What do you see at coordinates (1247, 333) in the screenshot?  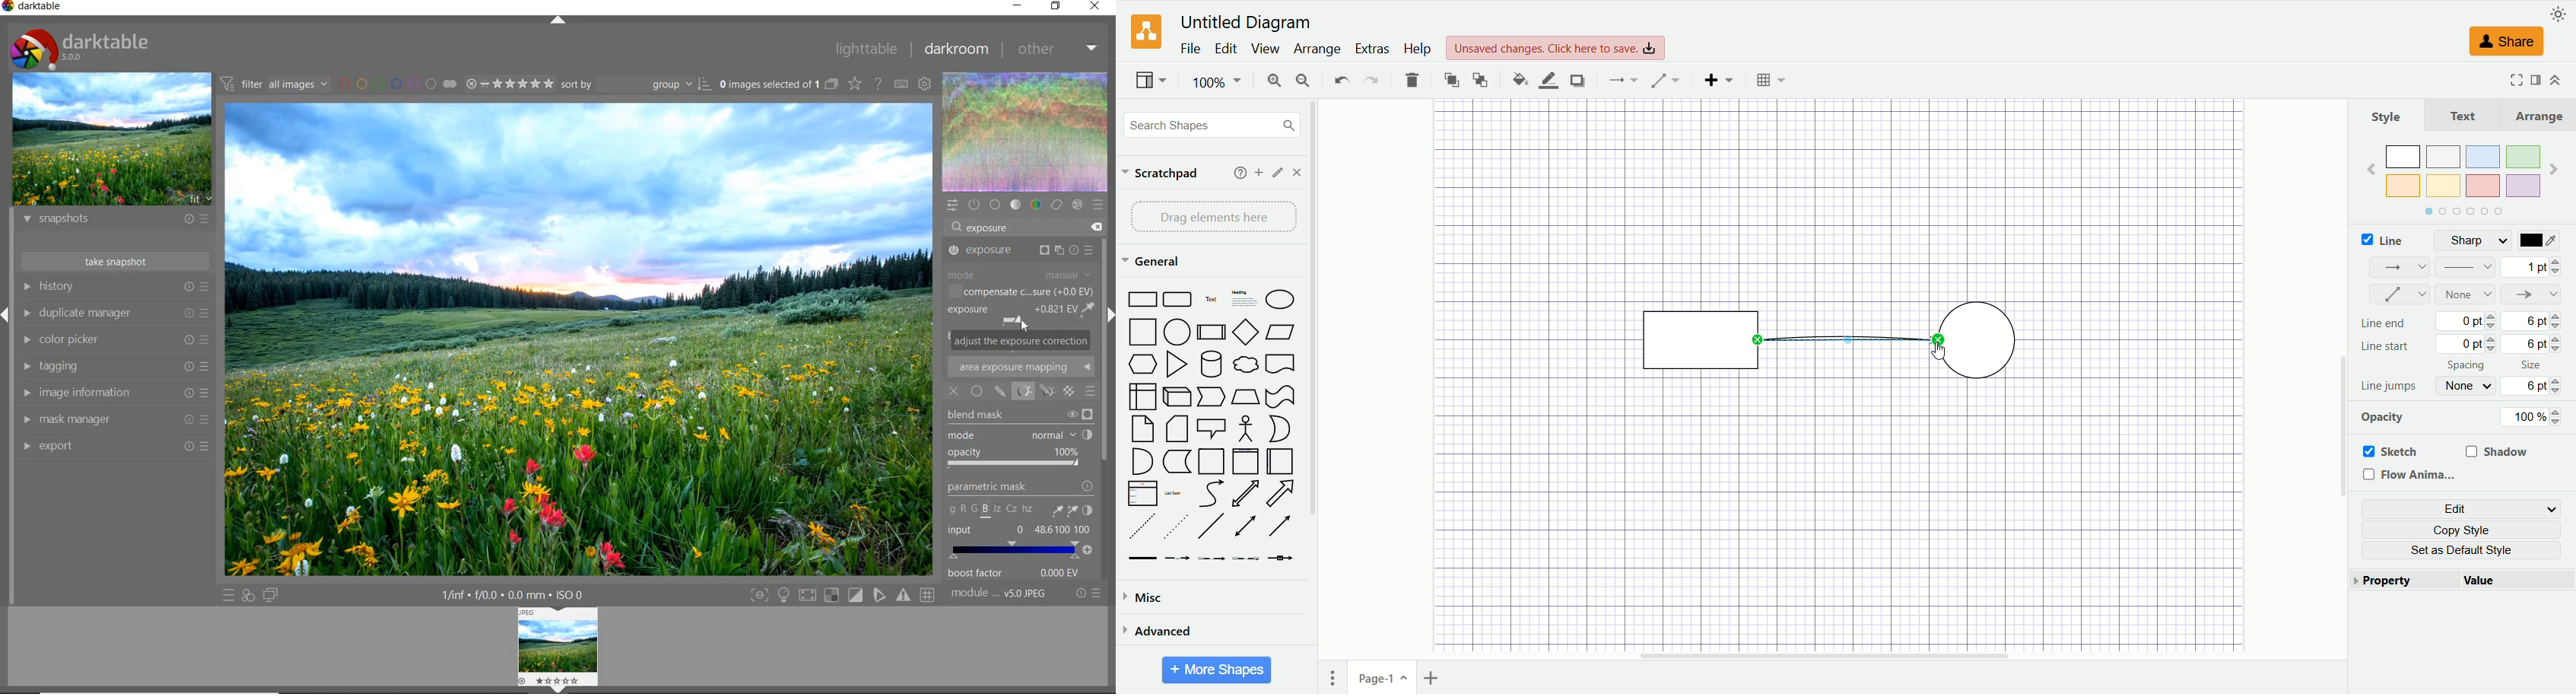 I see `Diamond` at bounding box center [1247, 333].